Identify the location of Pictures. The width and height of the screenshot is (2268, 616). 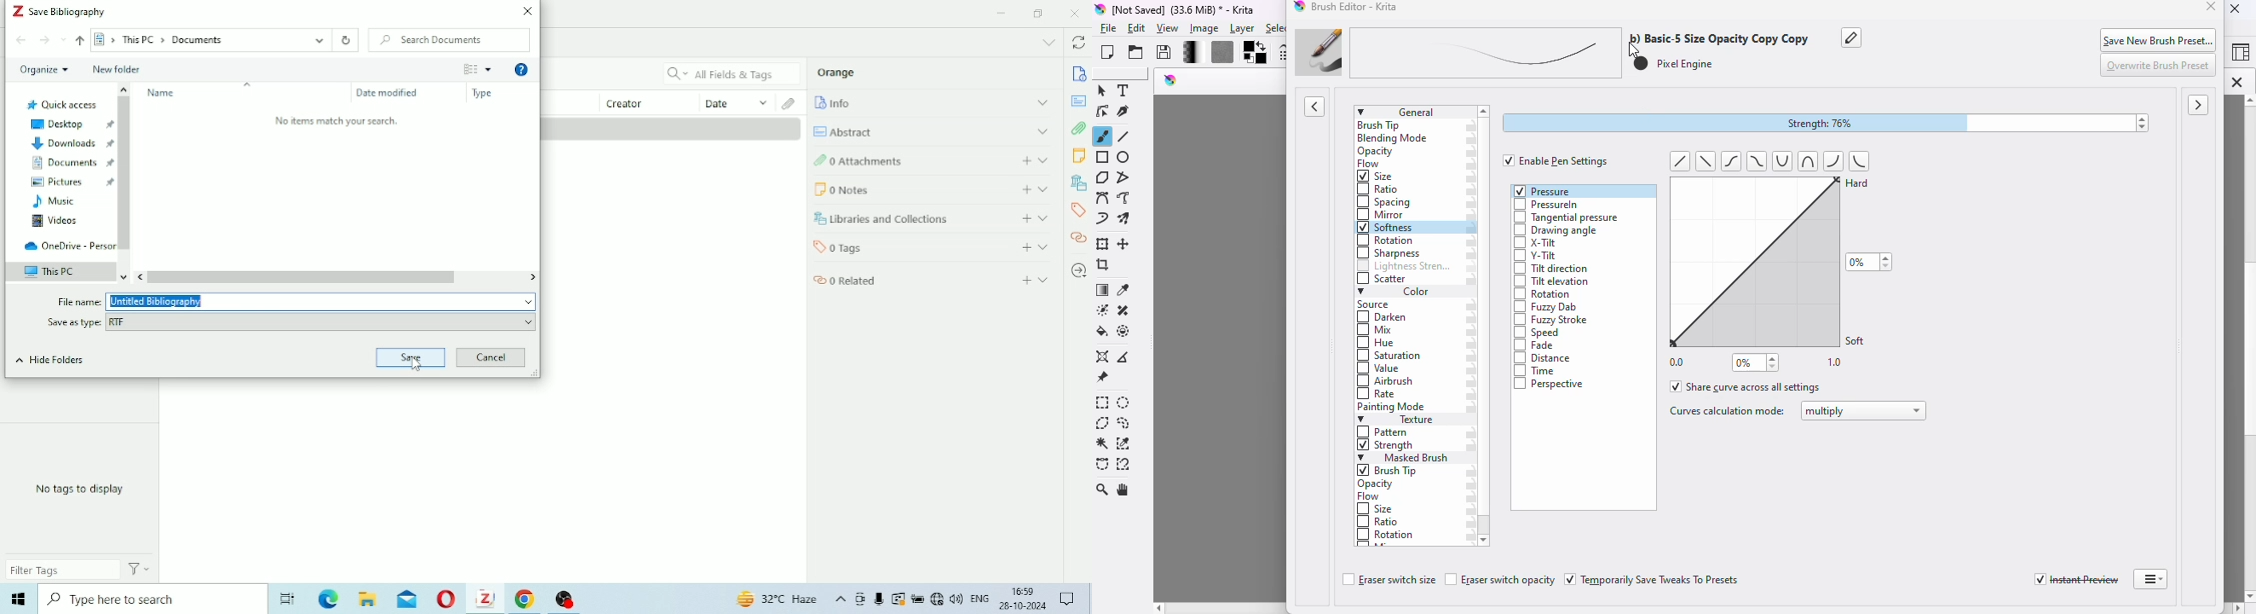
(71, 183).